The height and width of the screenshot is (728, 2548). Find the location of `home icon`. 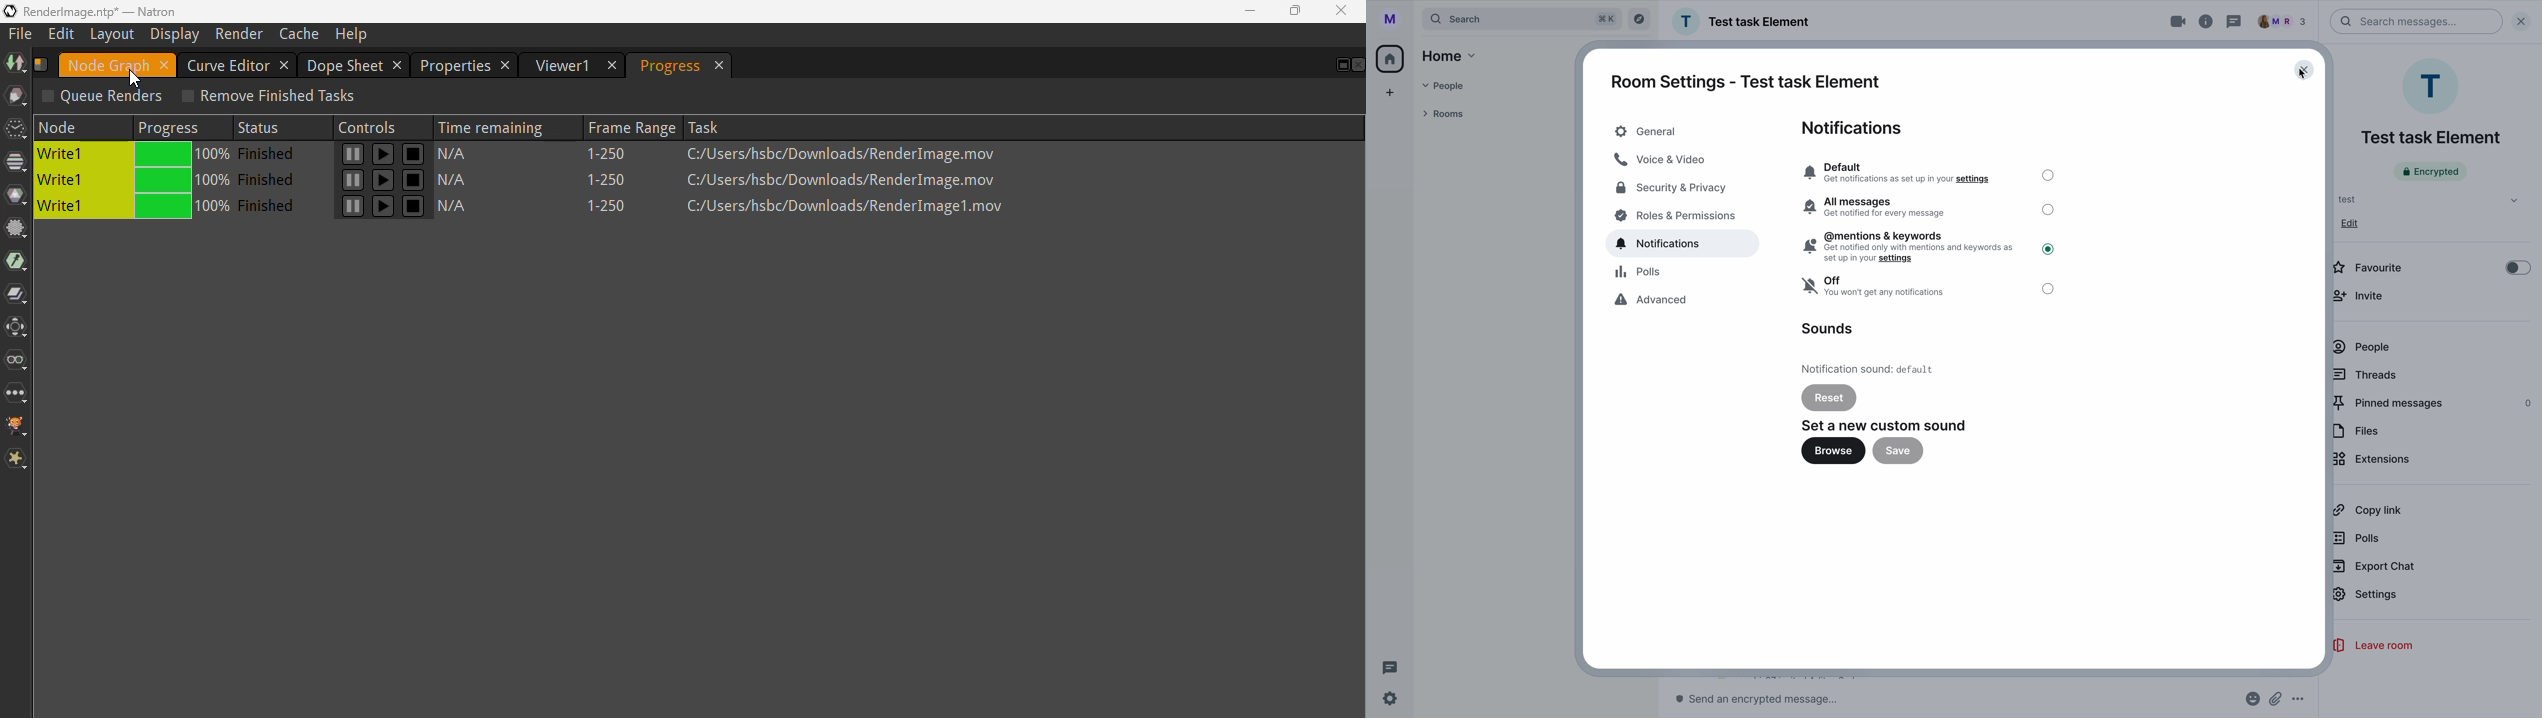

home icon is located at coordinates (1392, 57).